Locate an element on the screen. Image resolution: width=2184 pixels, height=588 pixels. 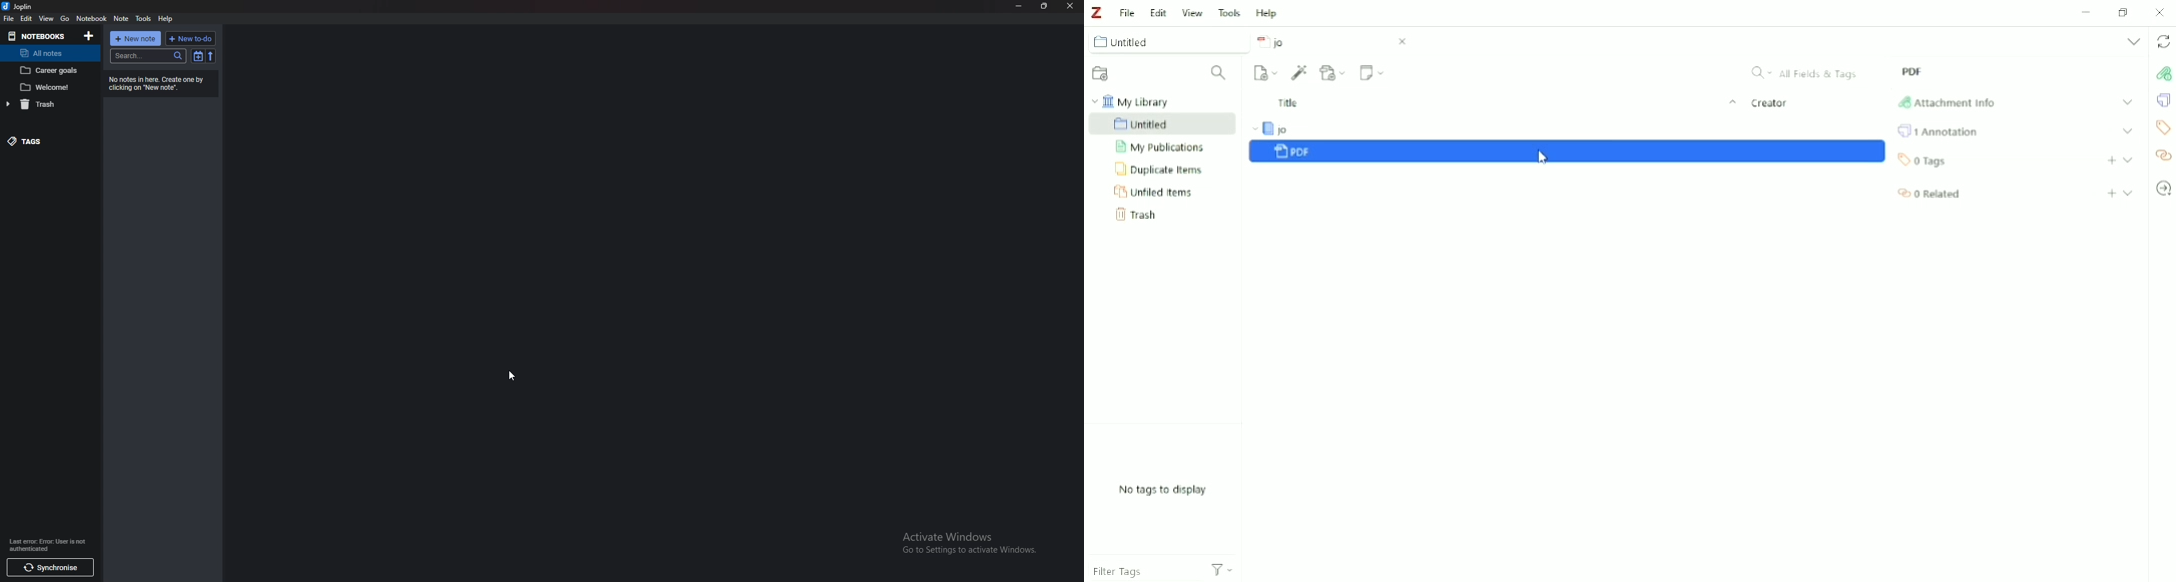
Locate is located at coordinates (2164, 188).